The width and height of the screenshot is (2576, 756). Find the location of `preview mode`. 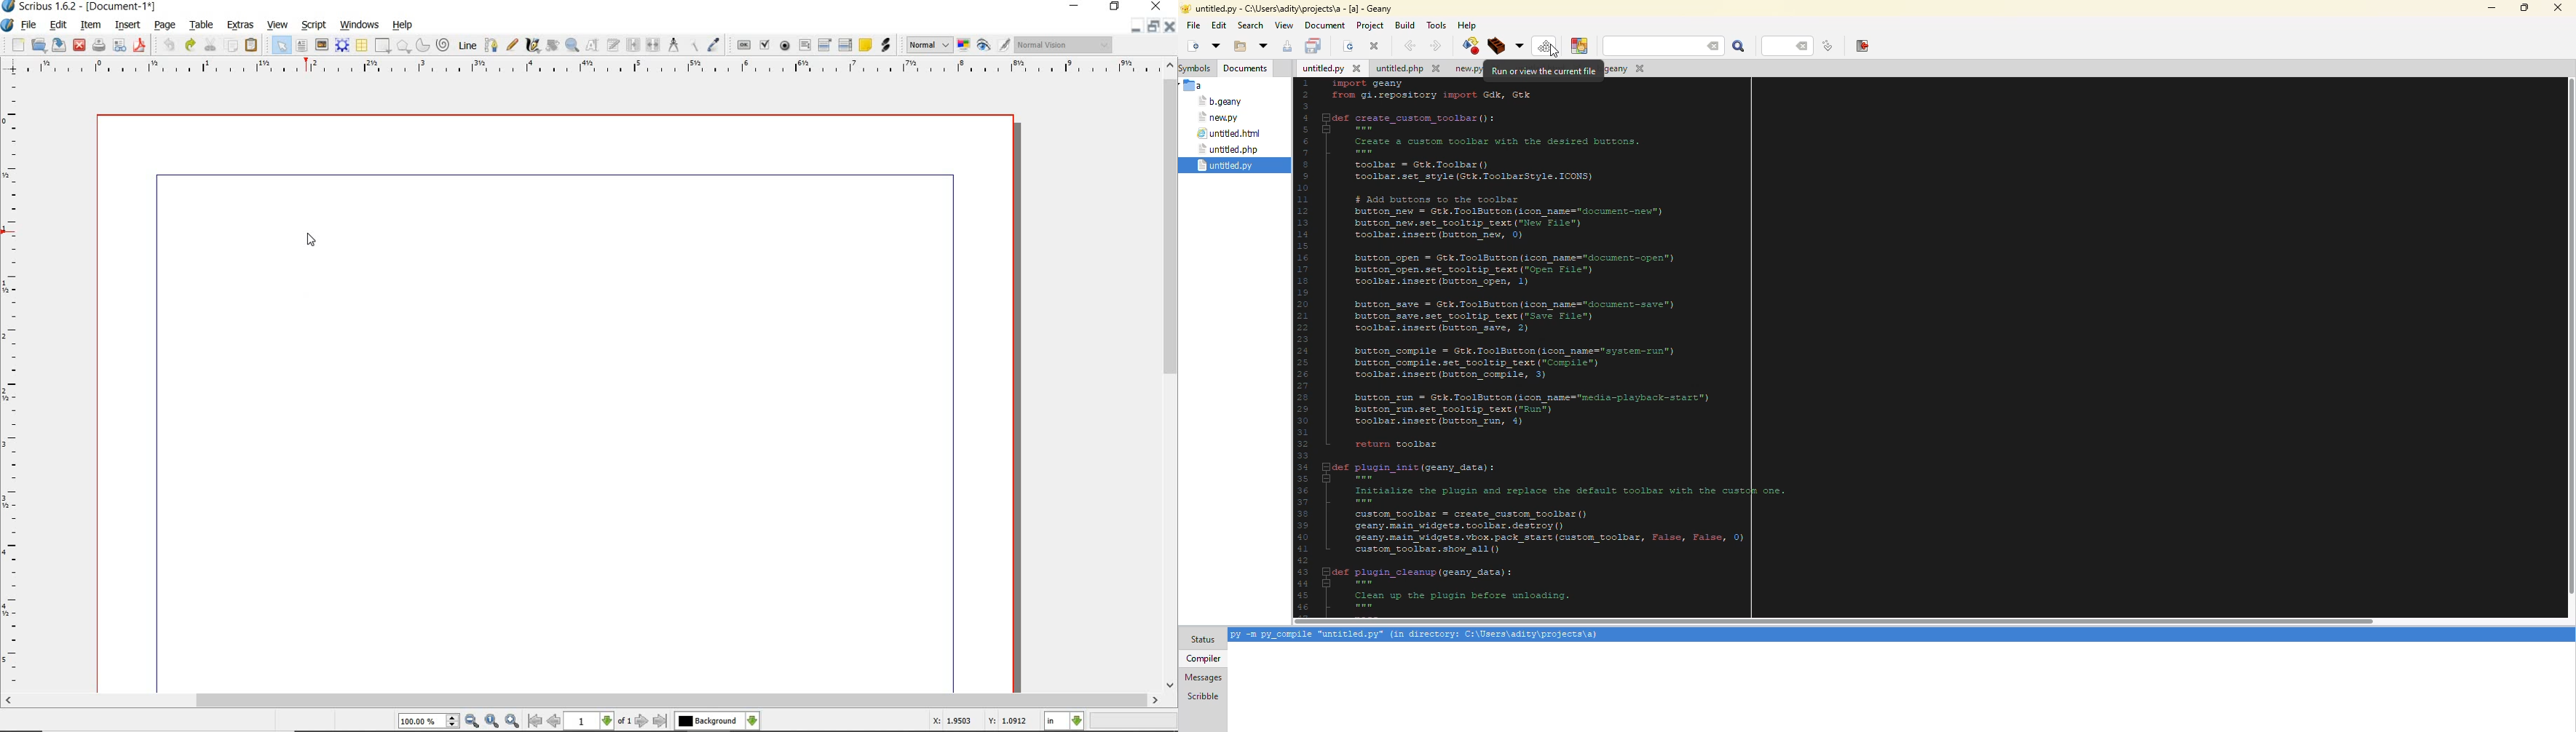

preview mode is located at coordinates (984, 46).